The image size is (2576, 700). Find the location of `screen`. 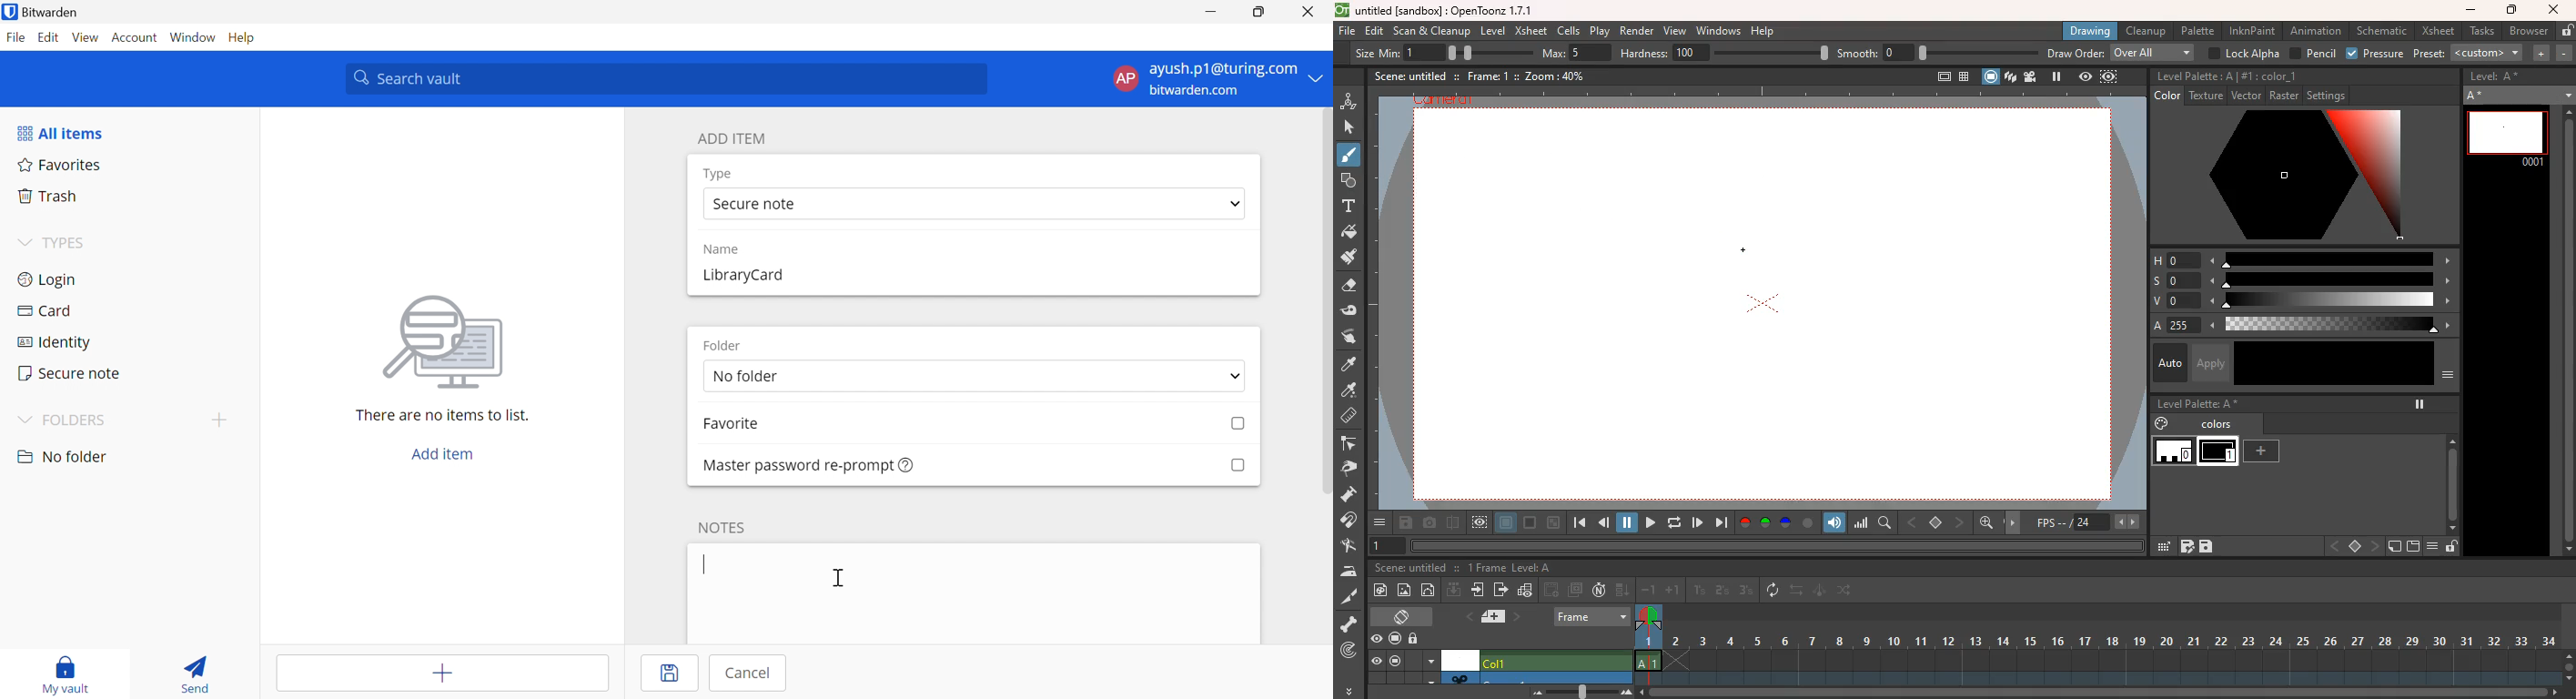

screen is located at coordinates (1989, 76).